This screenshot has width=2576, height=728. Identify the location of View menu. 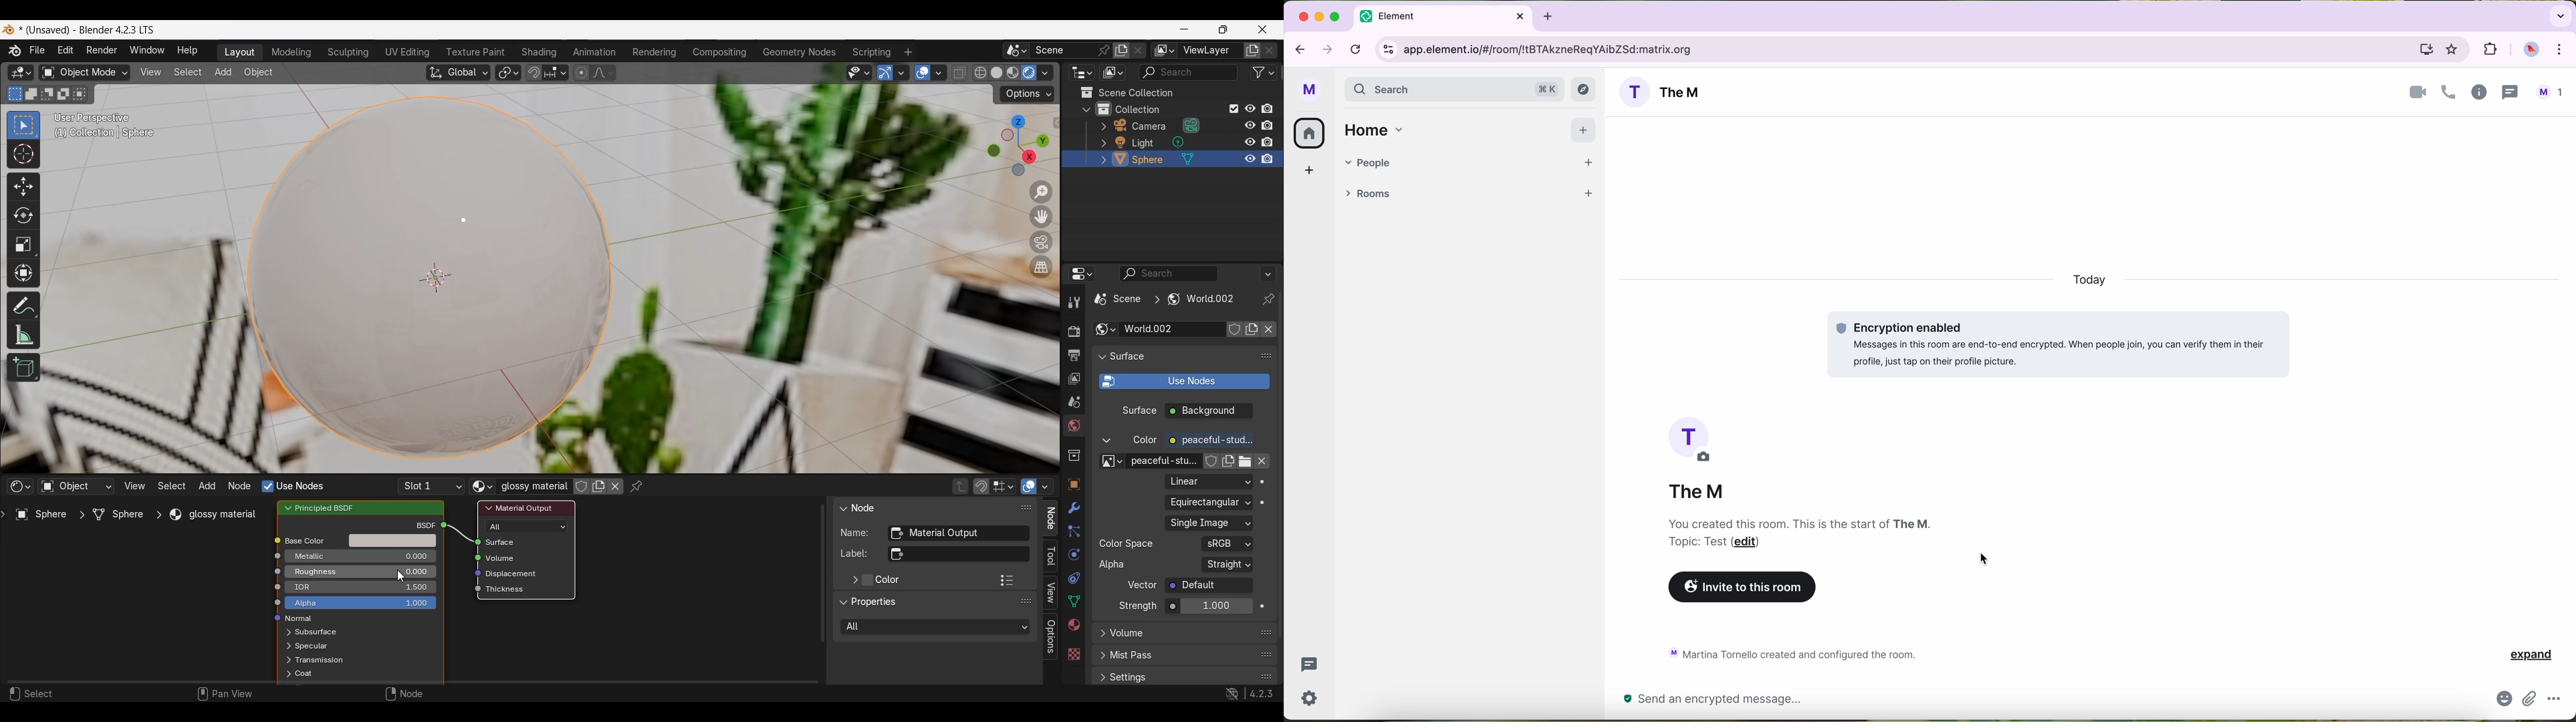
(151, 73).